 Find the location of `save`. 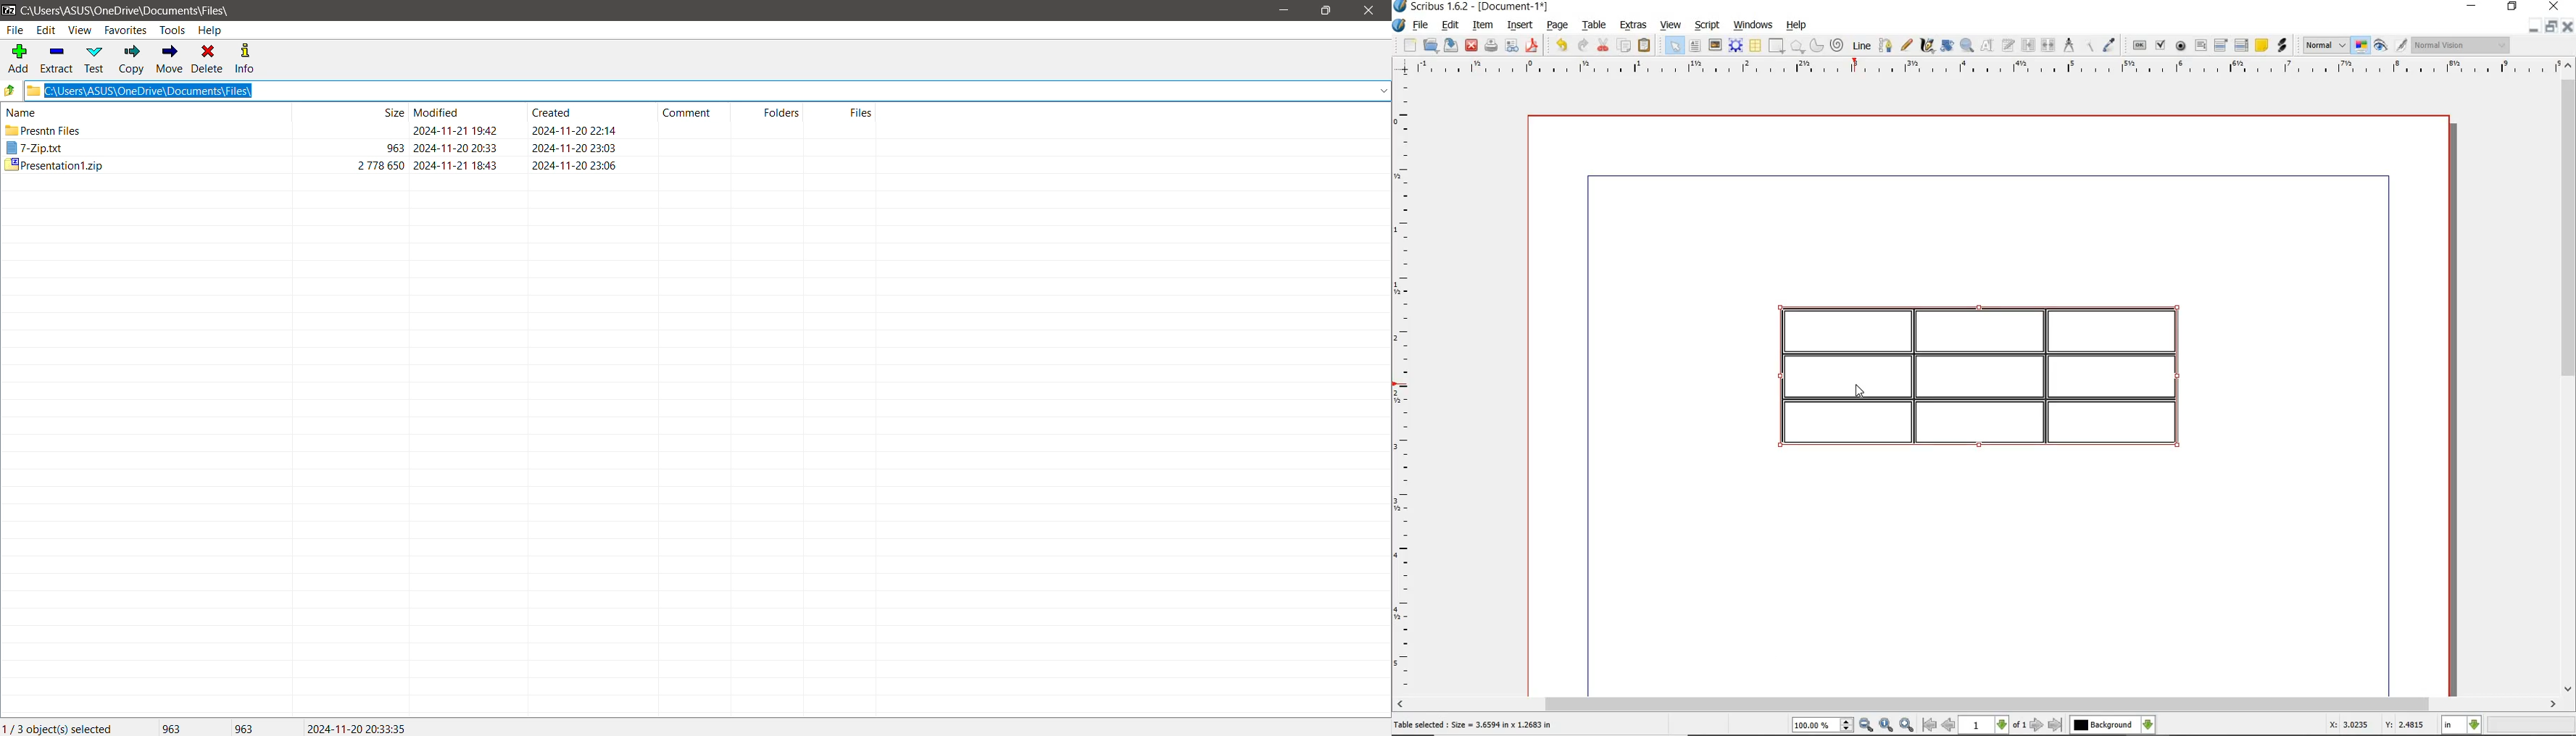

save is located at coordinates (1450, 45).